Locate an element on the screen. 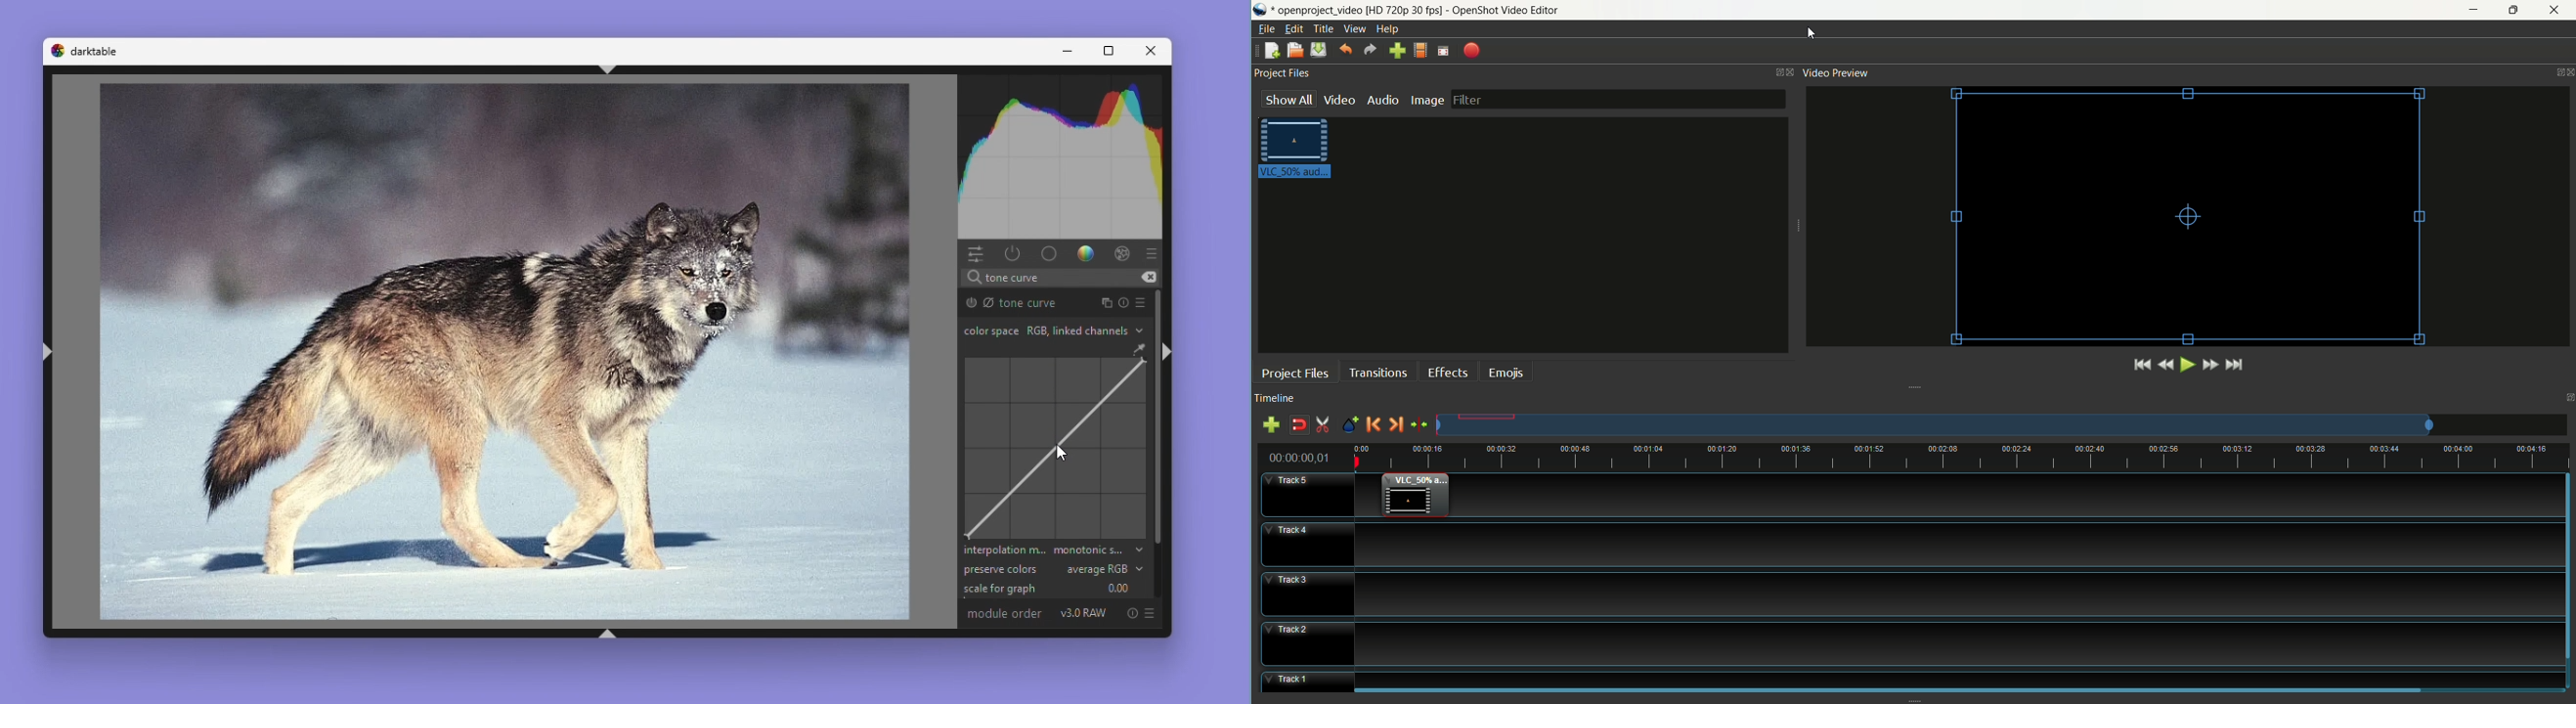  Effect is located at coordinates (1119, 254).